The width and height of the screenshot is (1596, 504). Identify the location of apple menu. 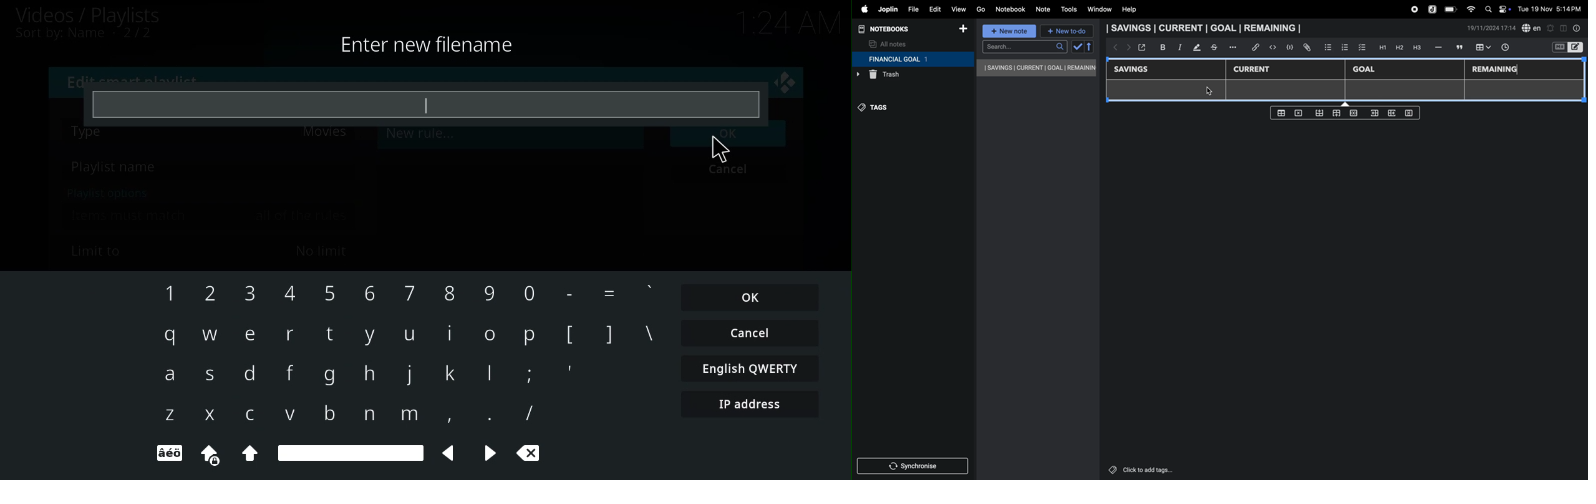
(861, 9).